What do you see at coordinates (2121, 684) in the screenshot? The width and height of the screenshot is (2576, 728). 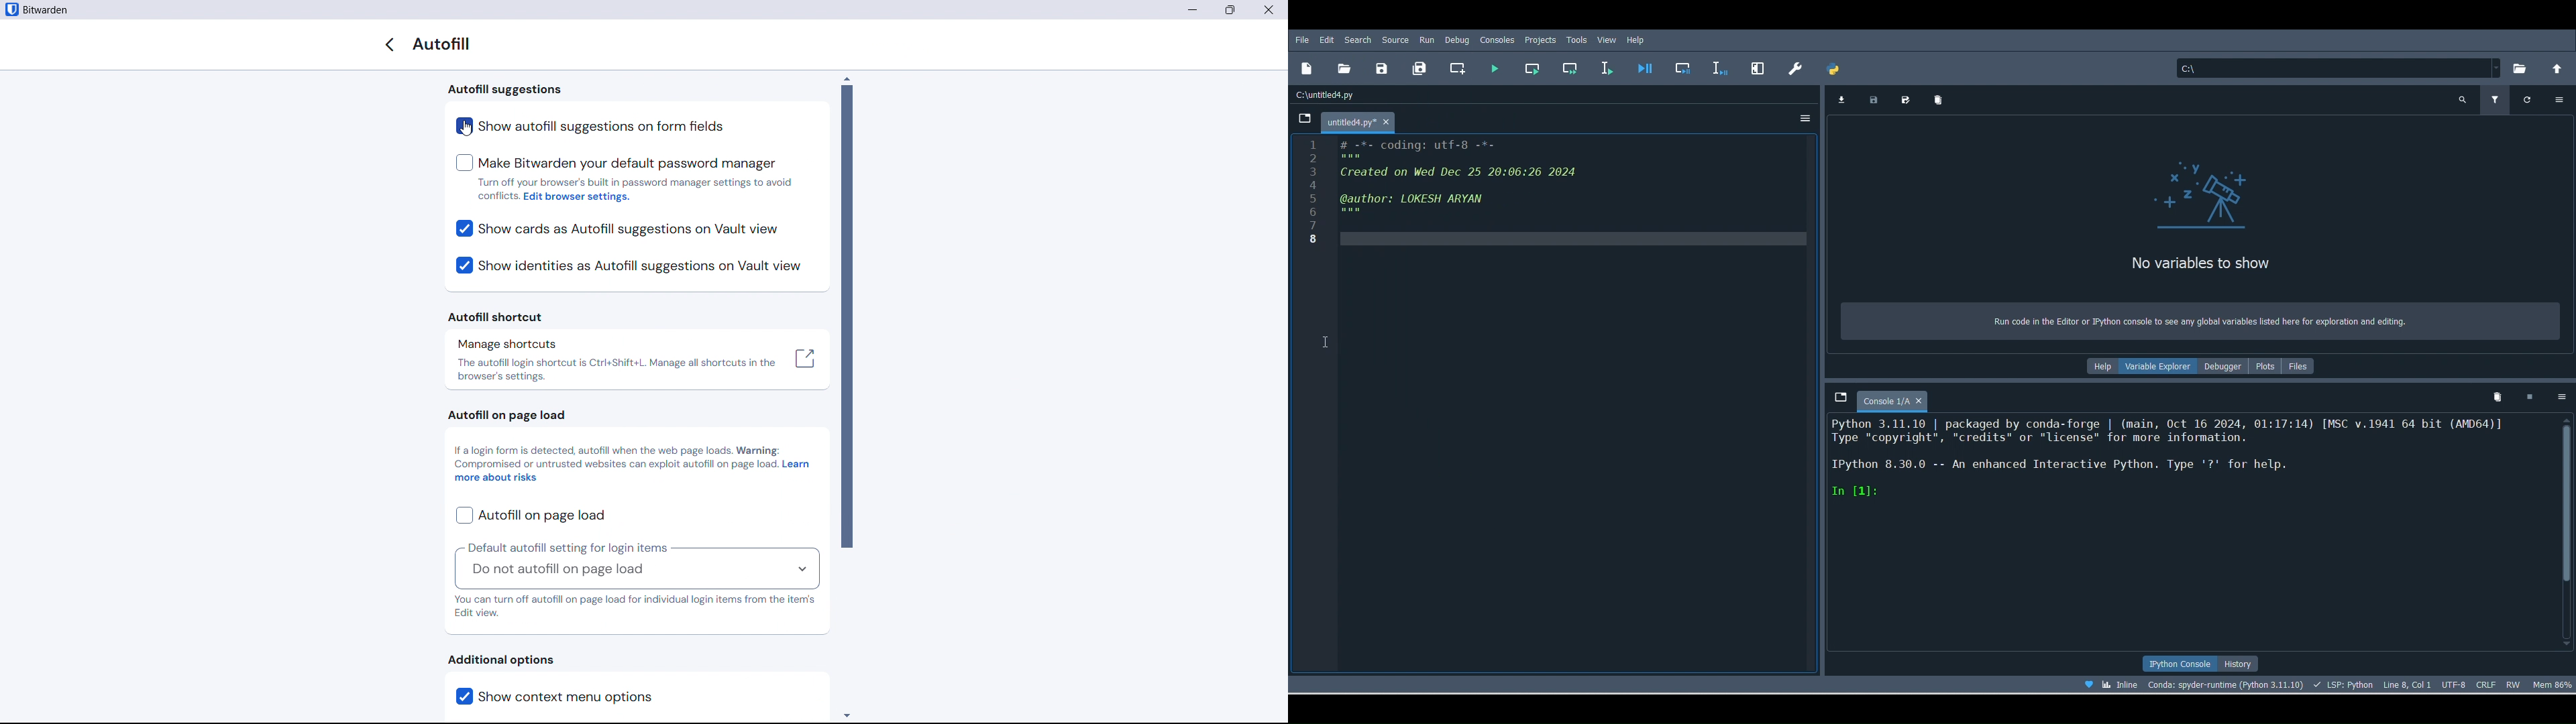 I see `Click to toggle between inline and interactive Matplotlib plotting` at bounding box center [2121, 684].